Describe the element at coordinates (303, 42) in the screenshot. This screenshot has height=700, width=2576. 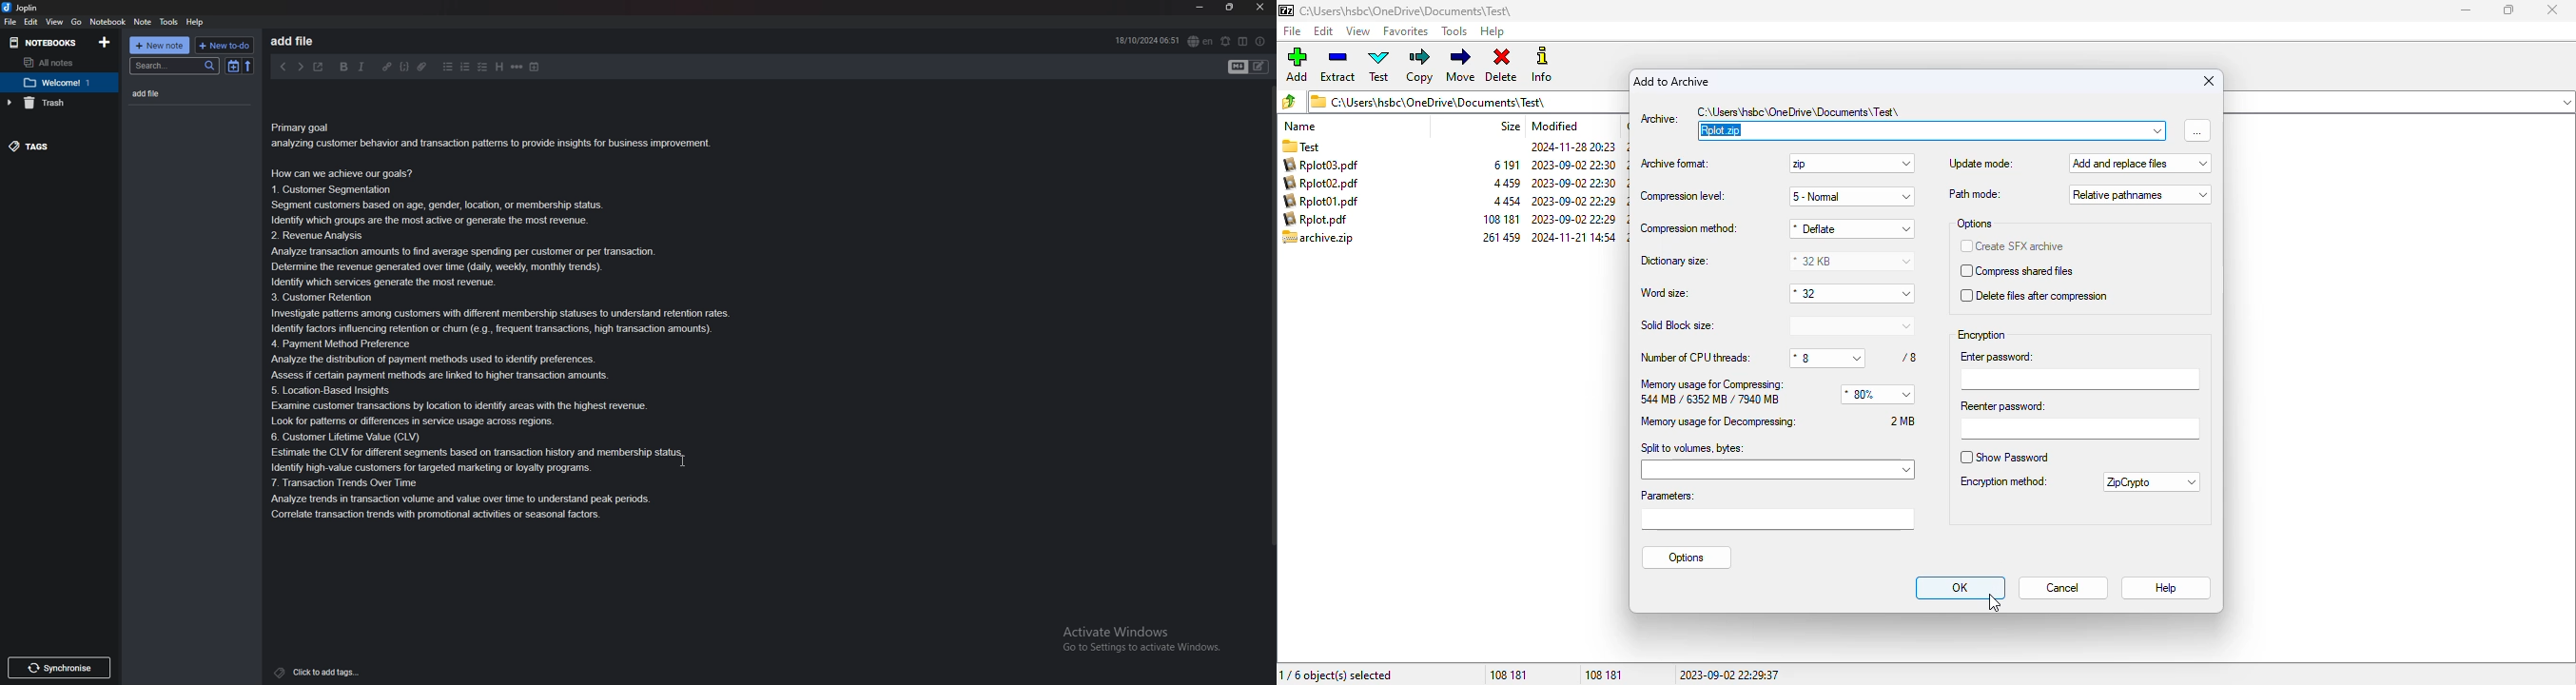
I see `Title` at that location.